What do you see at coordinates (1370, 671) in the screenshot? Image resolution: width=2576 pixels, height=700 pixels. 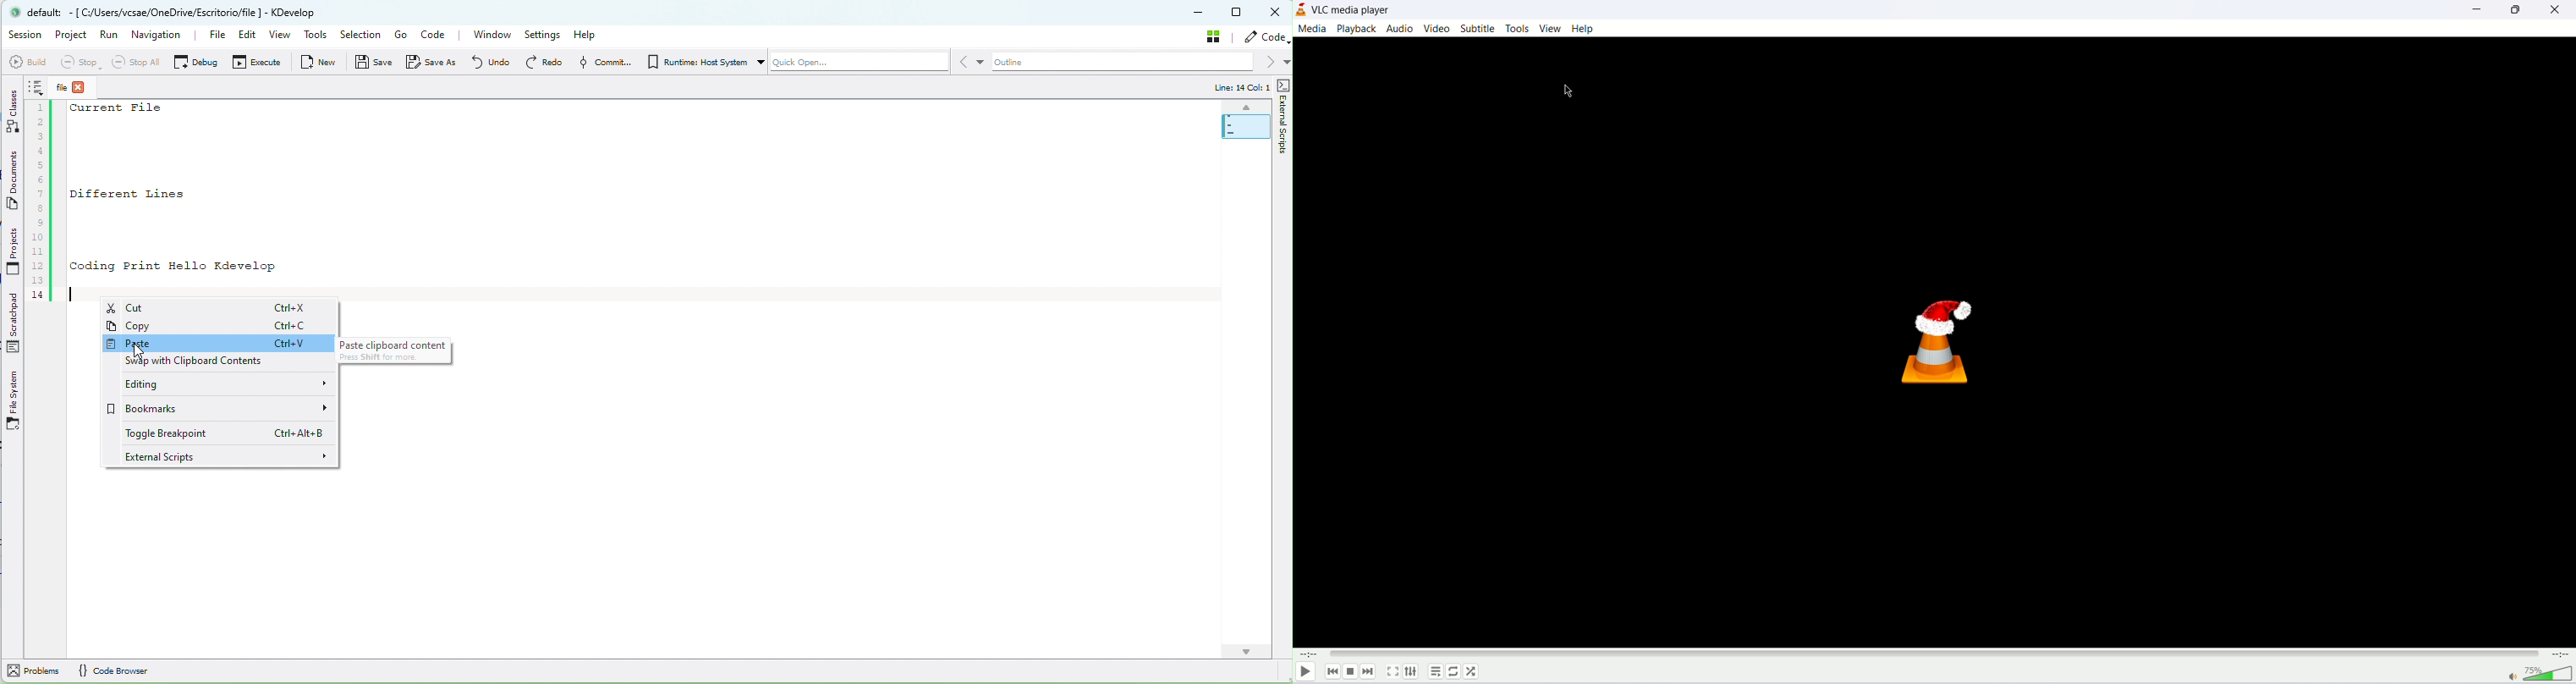 I see `next` at bounding box center [1370, 671].